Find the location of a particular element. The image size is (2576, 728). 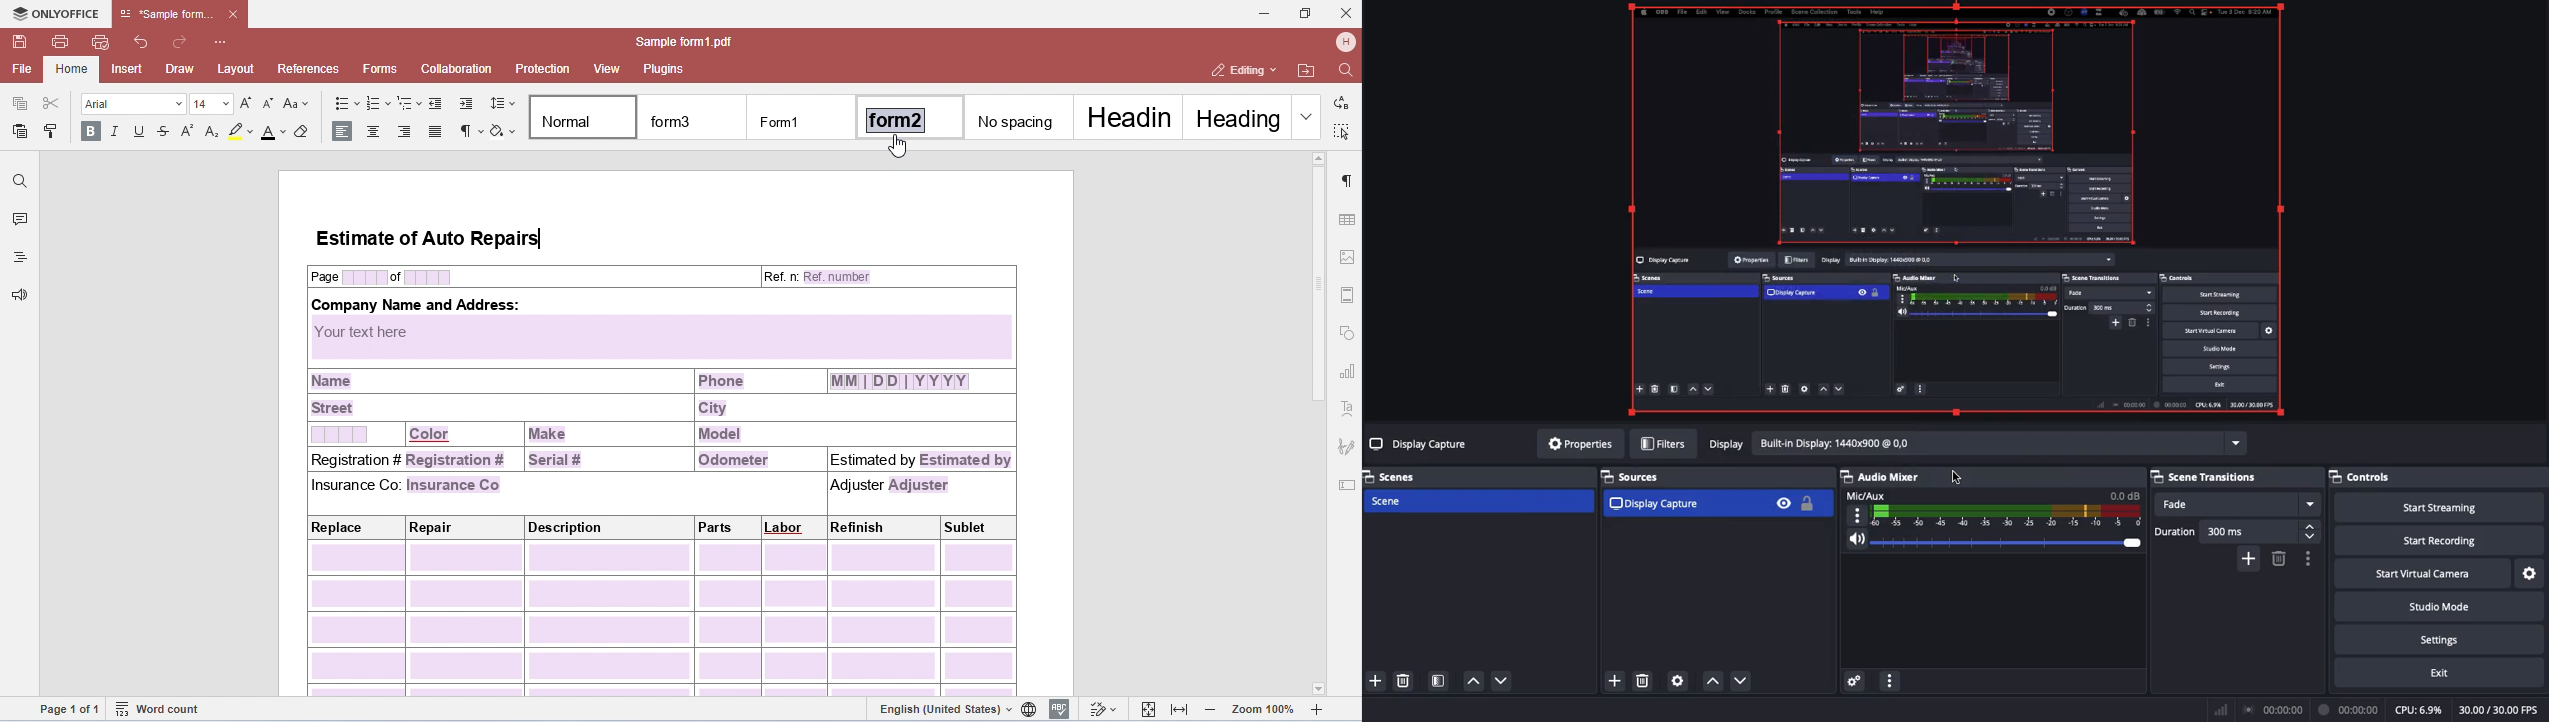

Scene filter is located at coordinates (1439, 680).